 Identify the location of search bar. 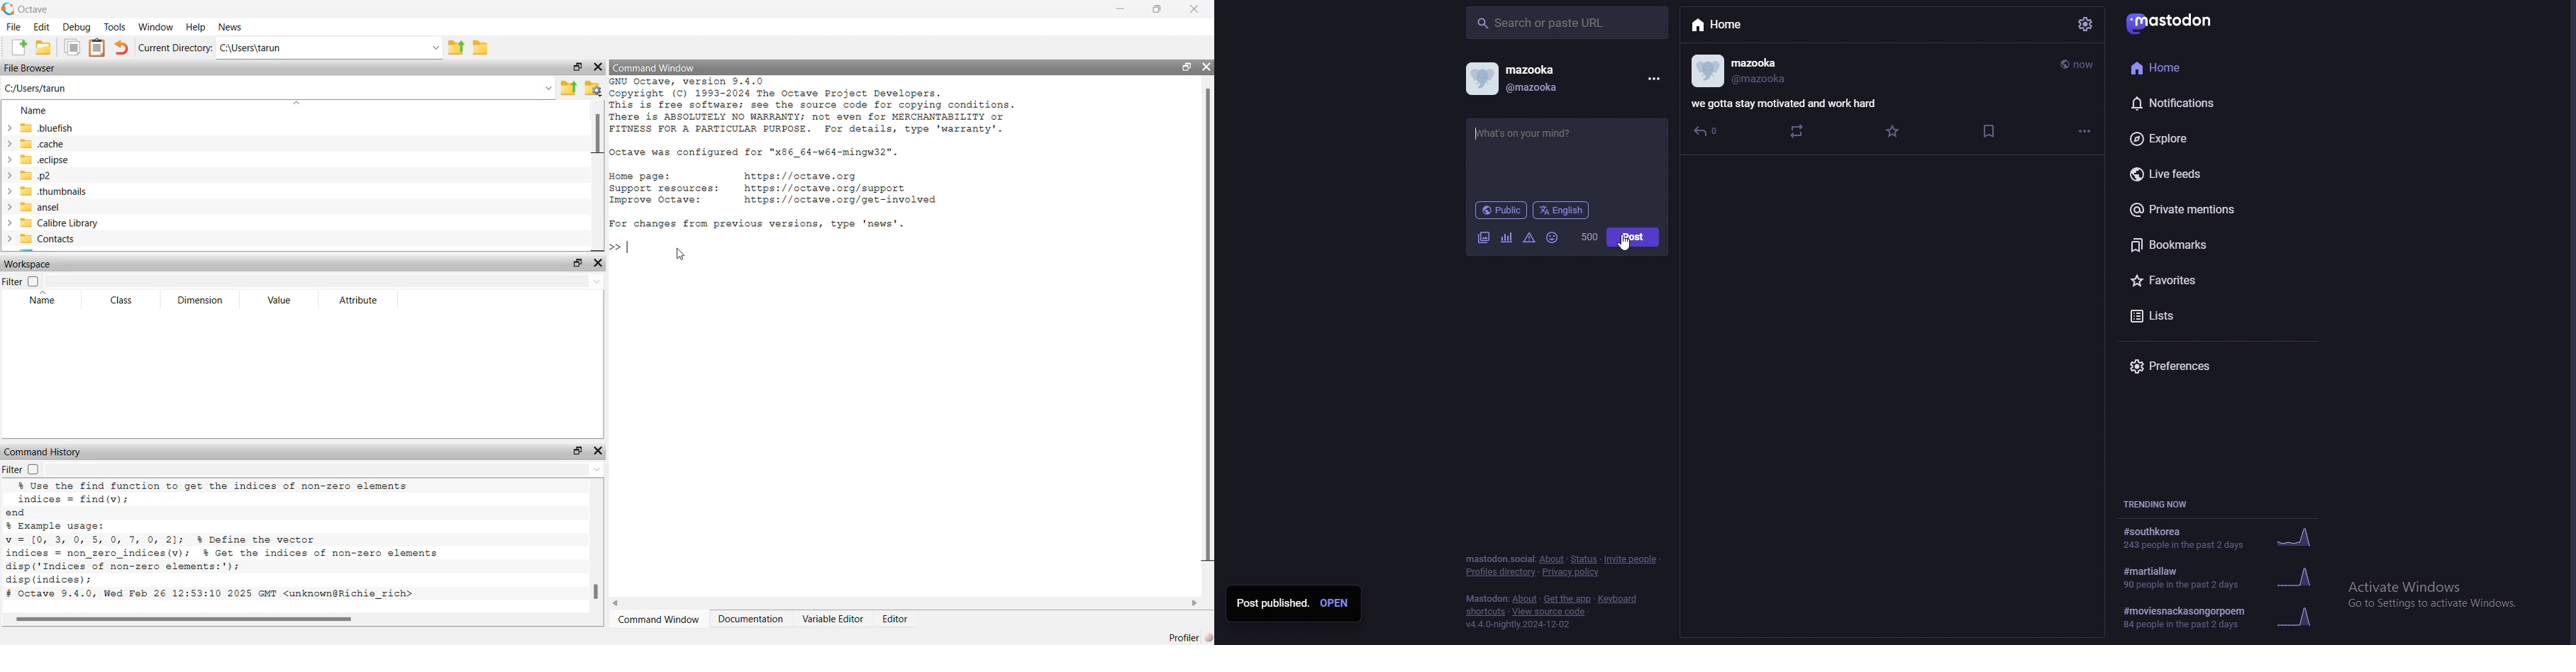
(1567, 23).